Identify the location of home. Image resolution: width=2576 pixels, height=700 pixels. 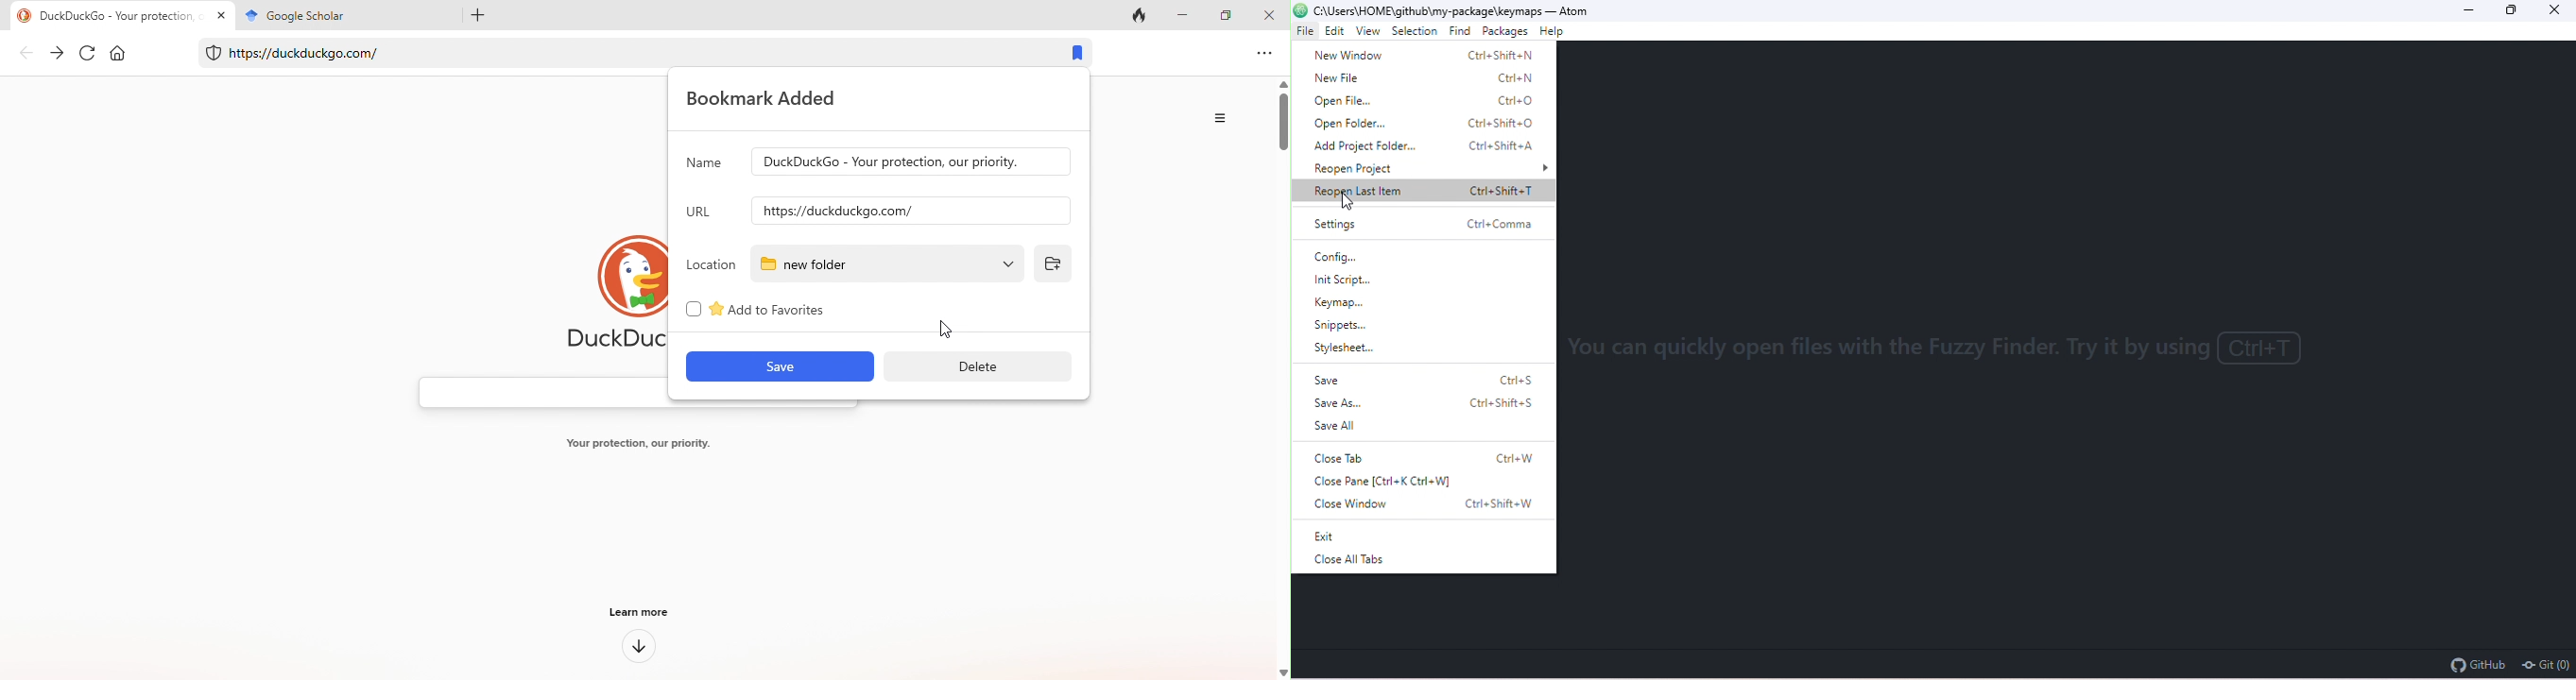
(121, 54).